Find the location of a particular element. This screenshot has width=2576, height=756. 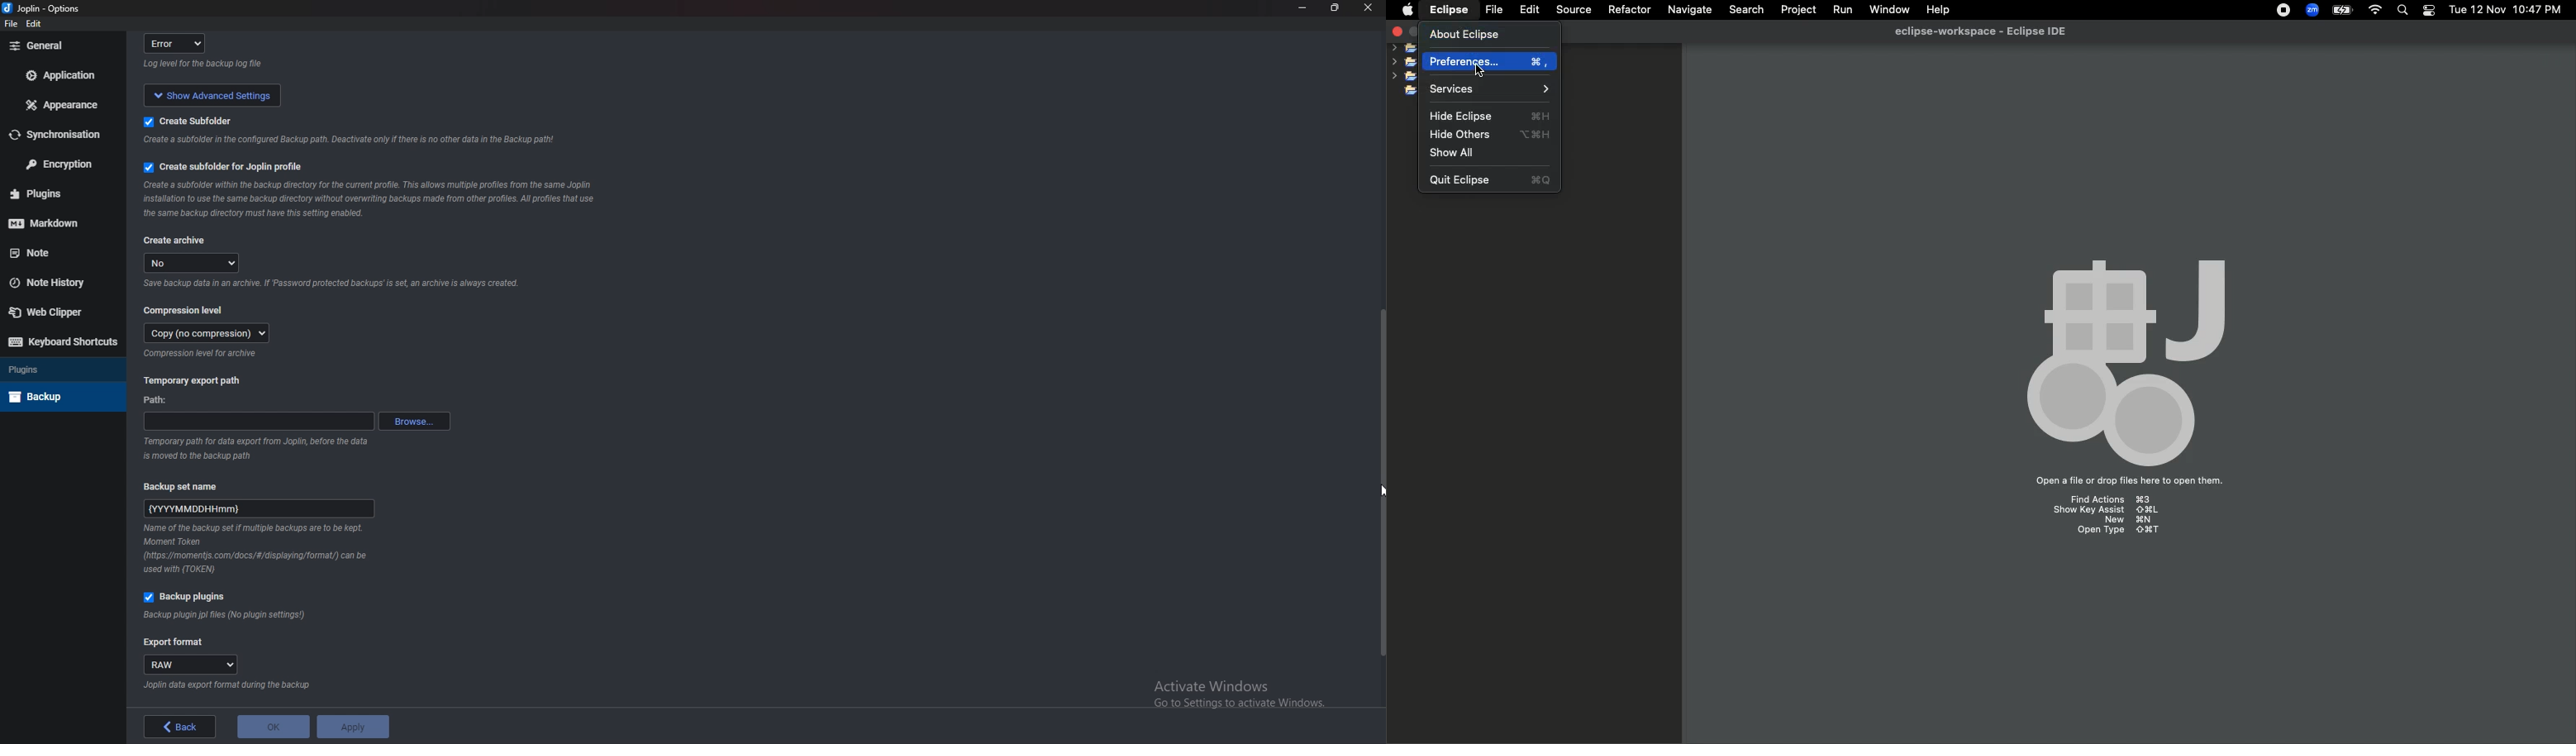

Internet is located at coordinates (2377, 10).